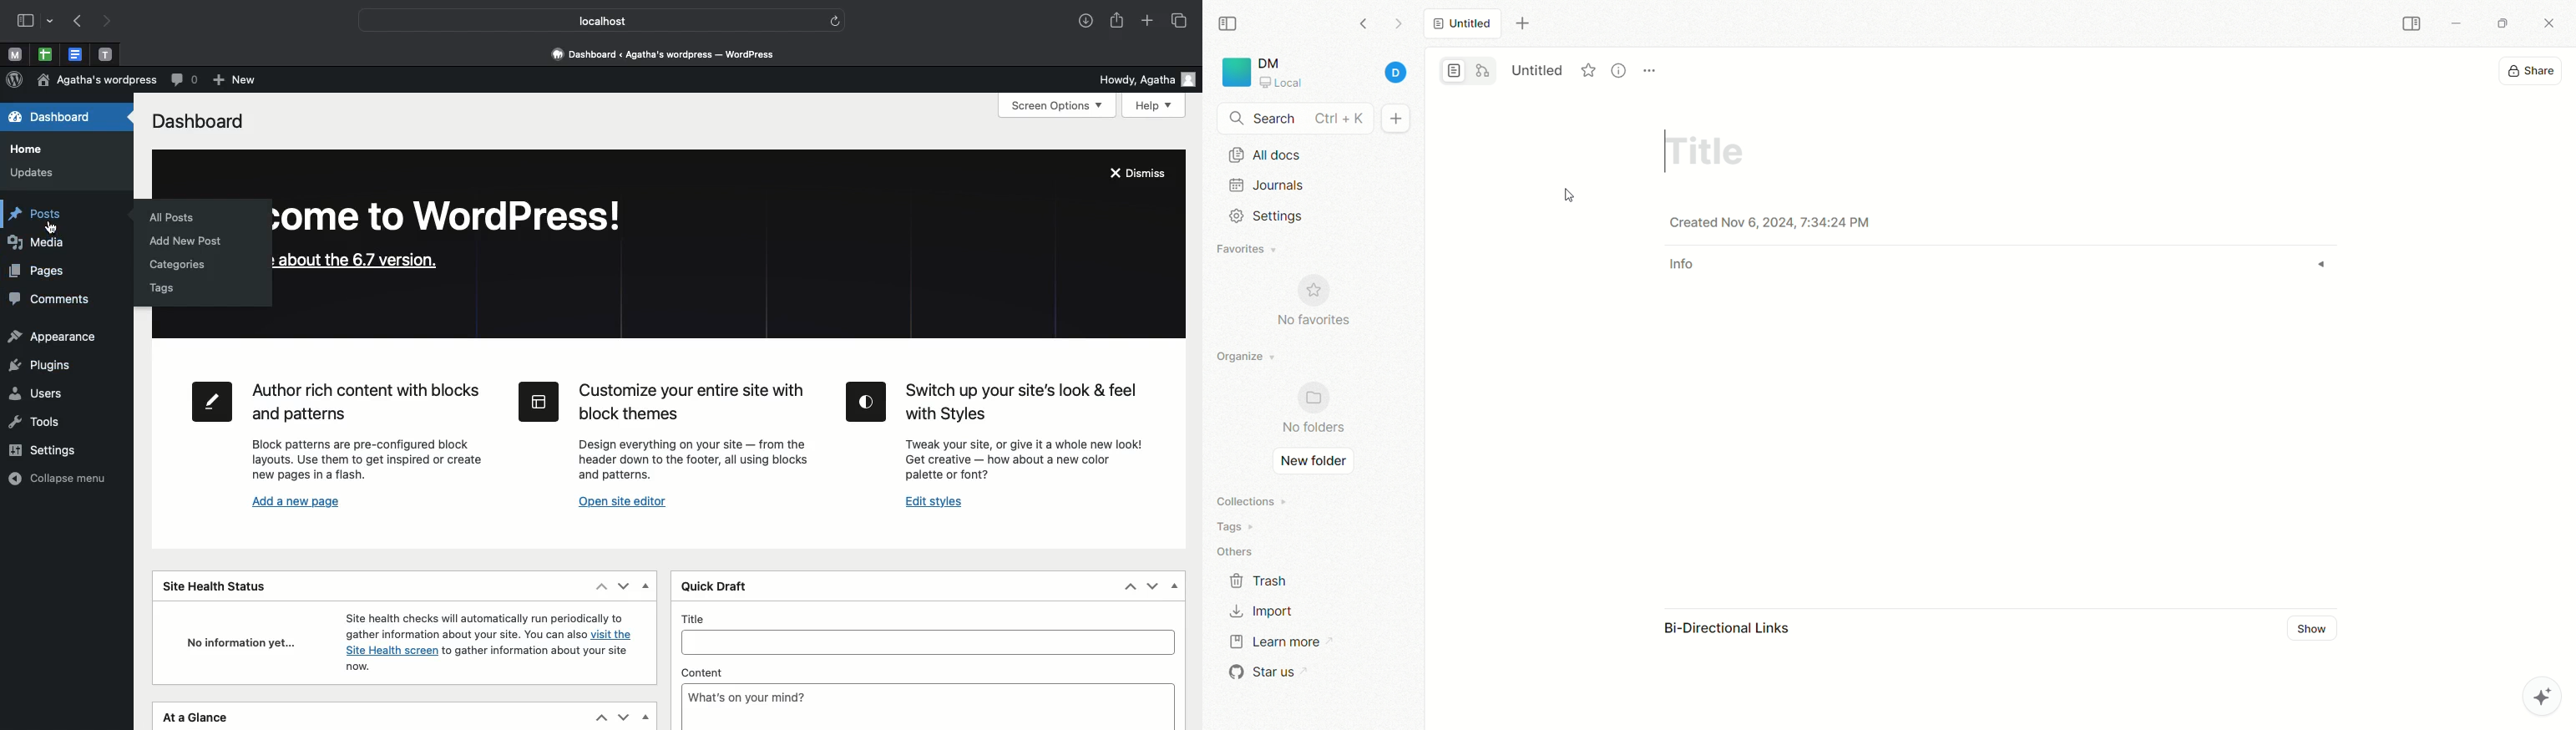  What do you see at coordinates (2527, 693) in the screenshot?
I see `AFFiNE AI` at bounding box center [2527, 693].